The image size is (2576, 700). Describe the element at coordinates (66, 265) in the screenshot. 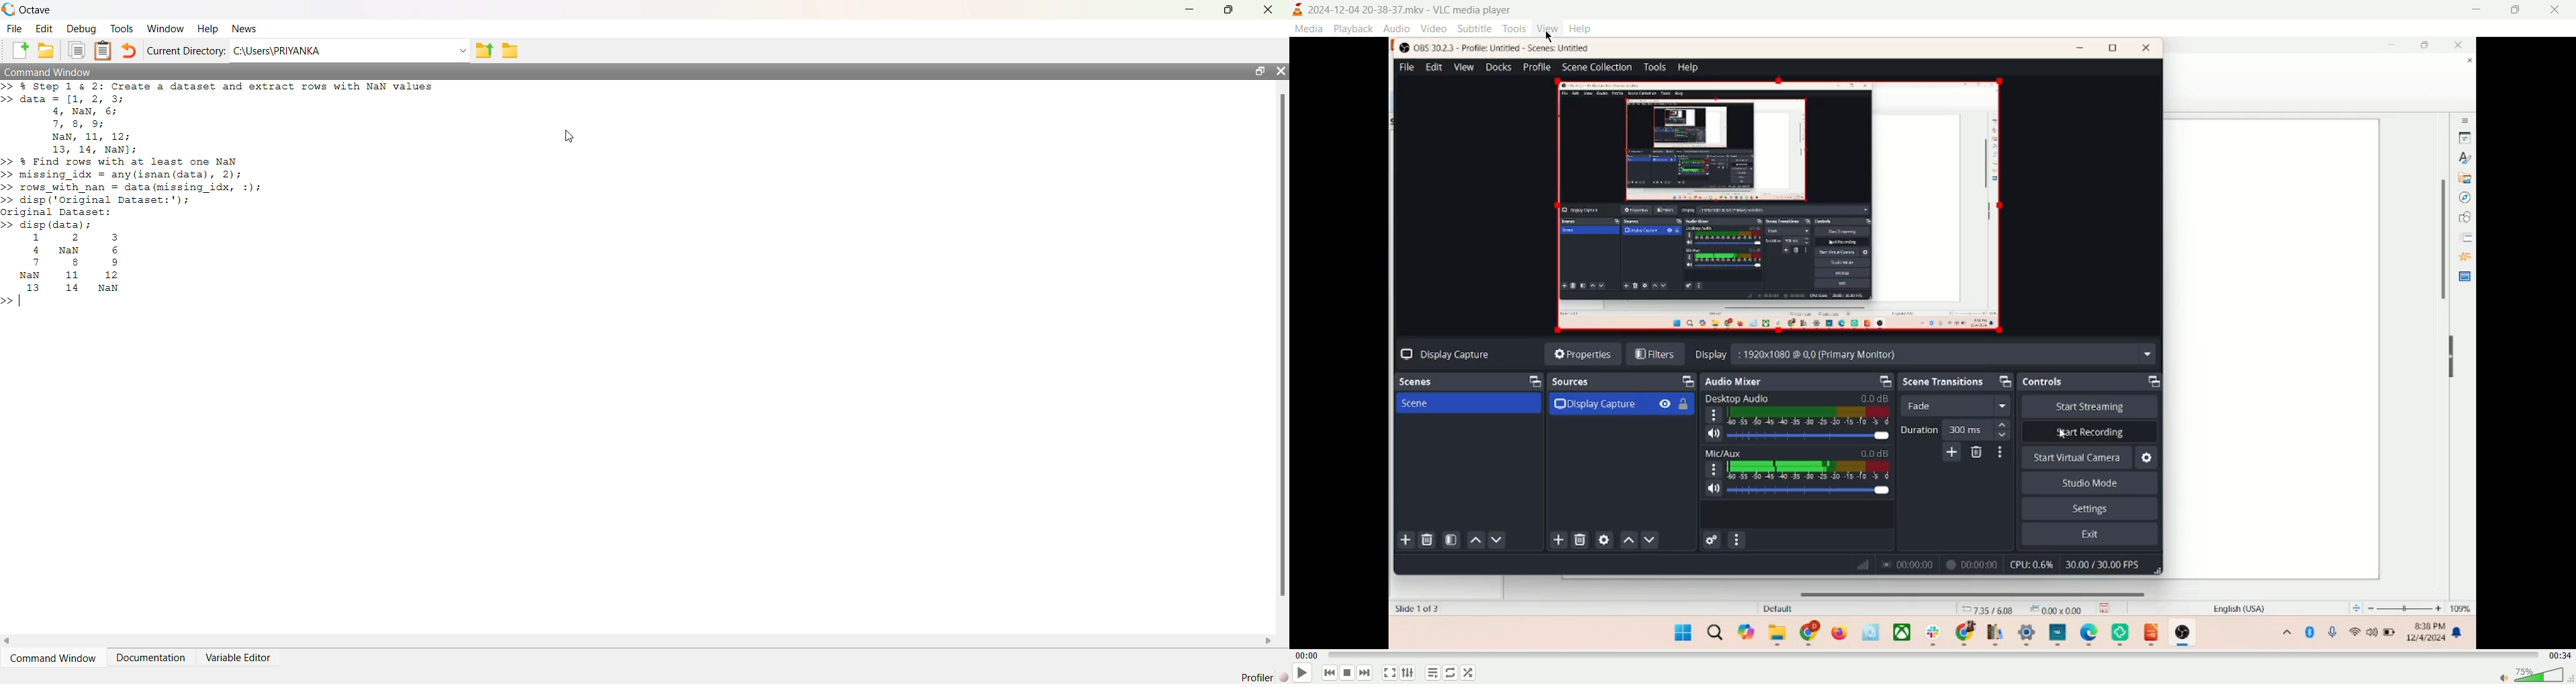

I see `>> disp (data);
1 2 3
4 Nan 6
7 8 9
NaN 11 12
13 14 Nan
>> |` at that location.